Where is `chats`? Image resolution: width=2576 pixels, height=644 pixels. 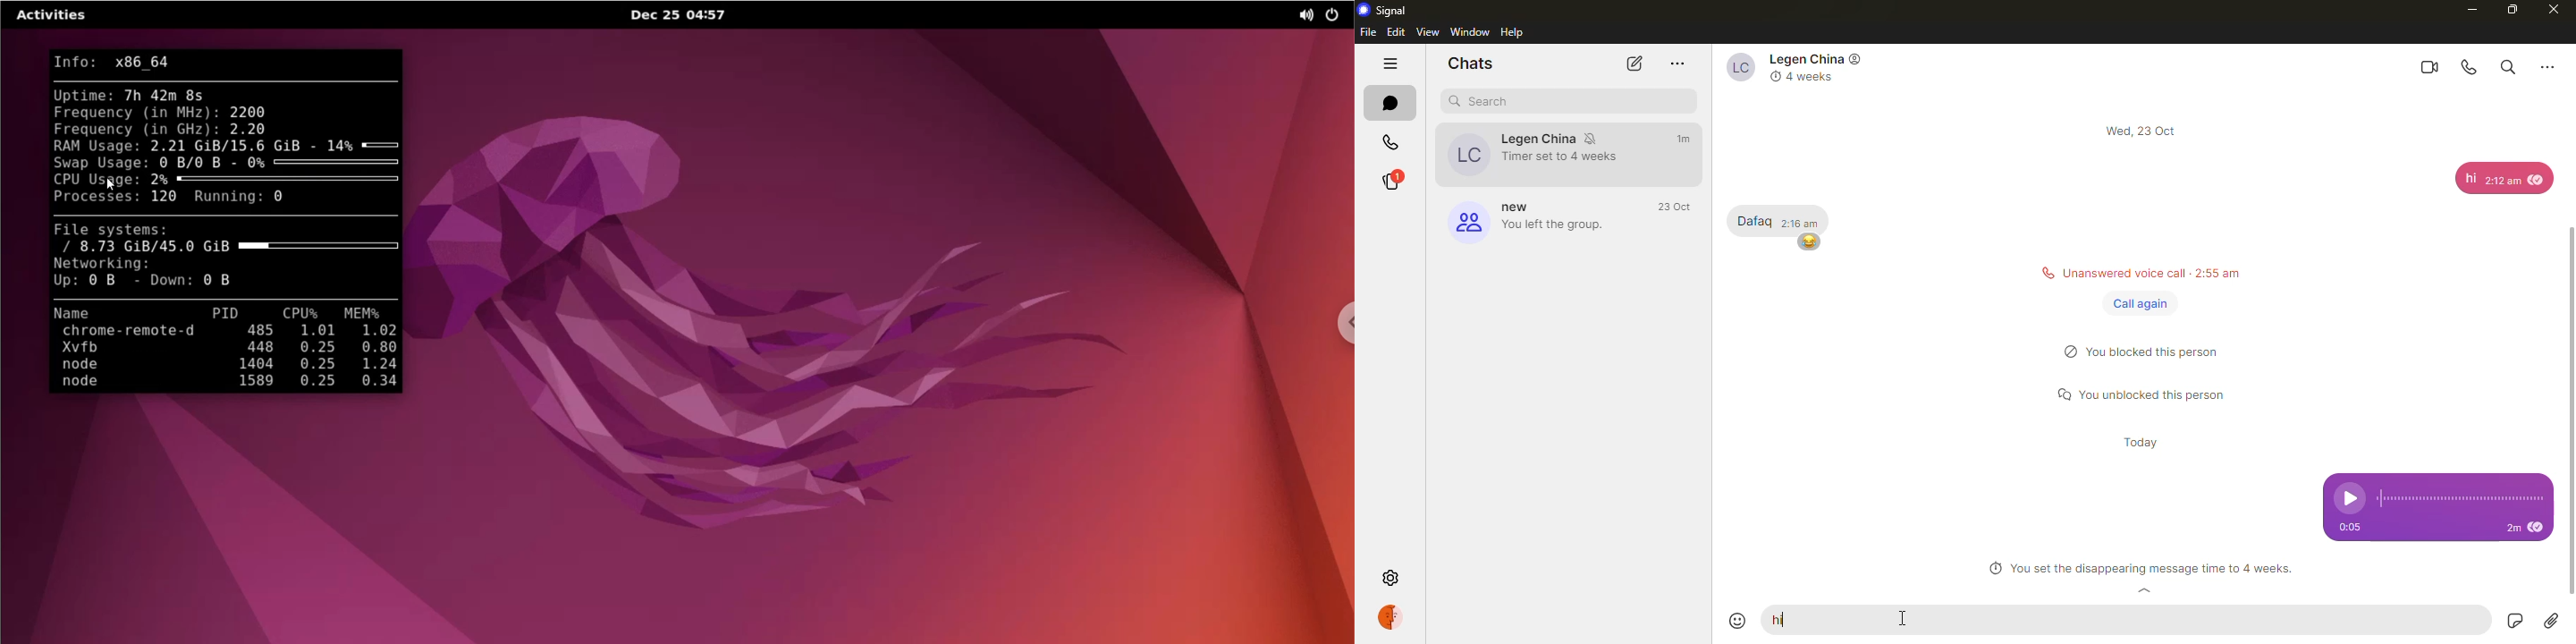 chats is located at coordinates (1390, 103).